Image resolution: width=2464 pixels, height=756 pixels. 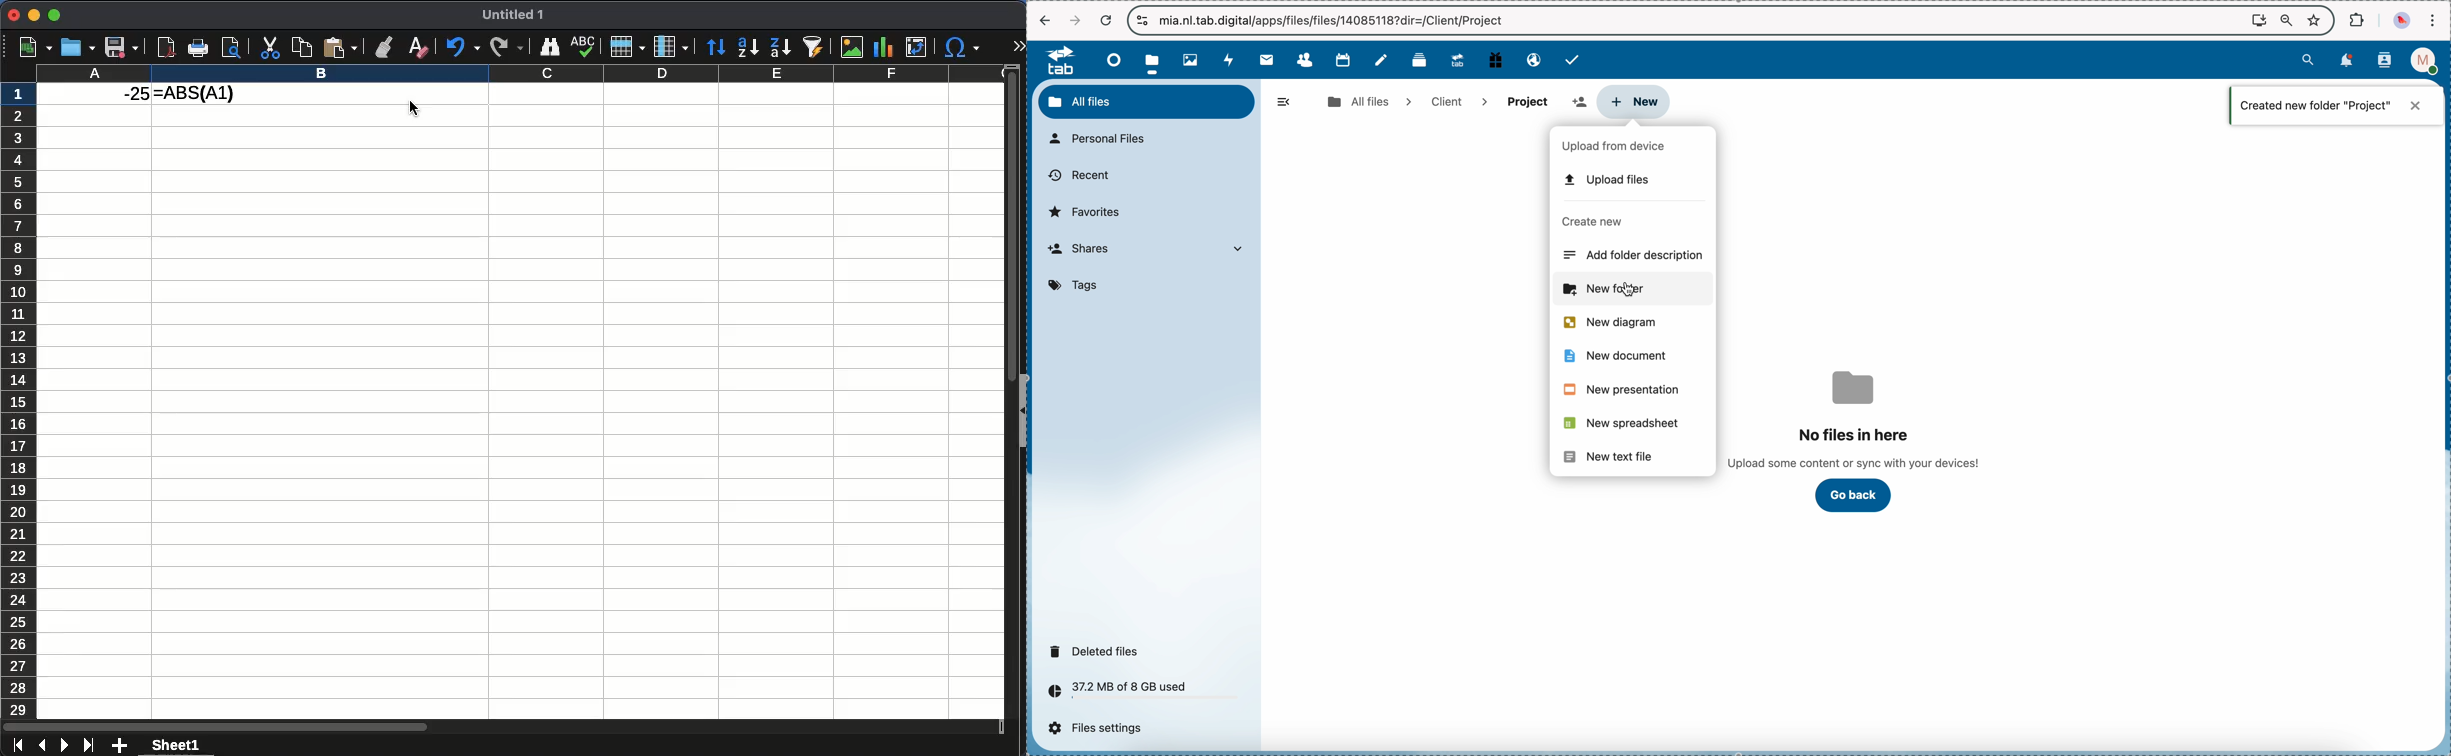 What do you see at coordinates (1151, 250) in the screenshot?
I see `shares` at bounding box center [1151, 250].